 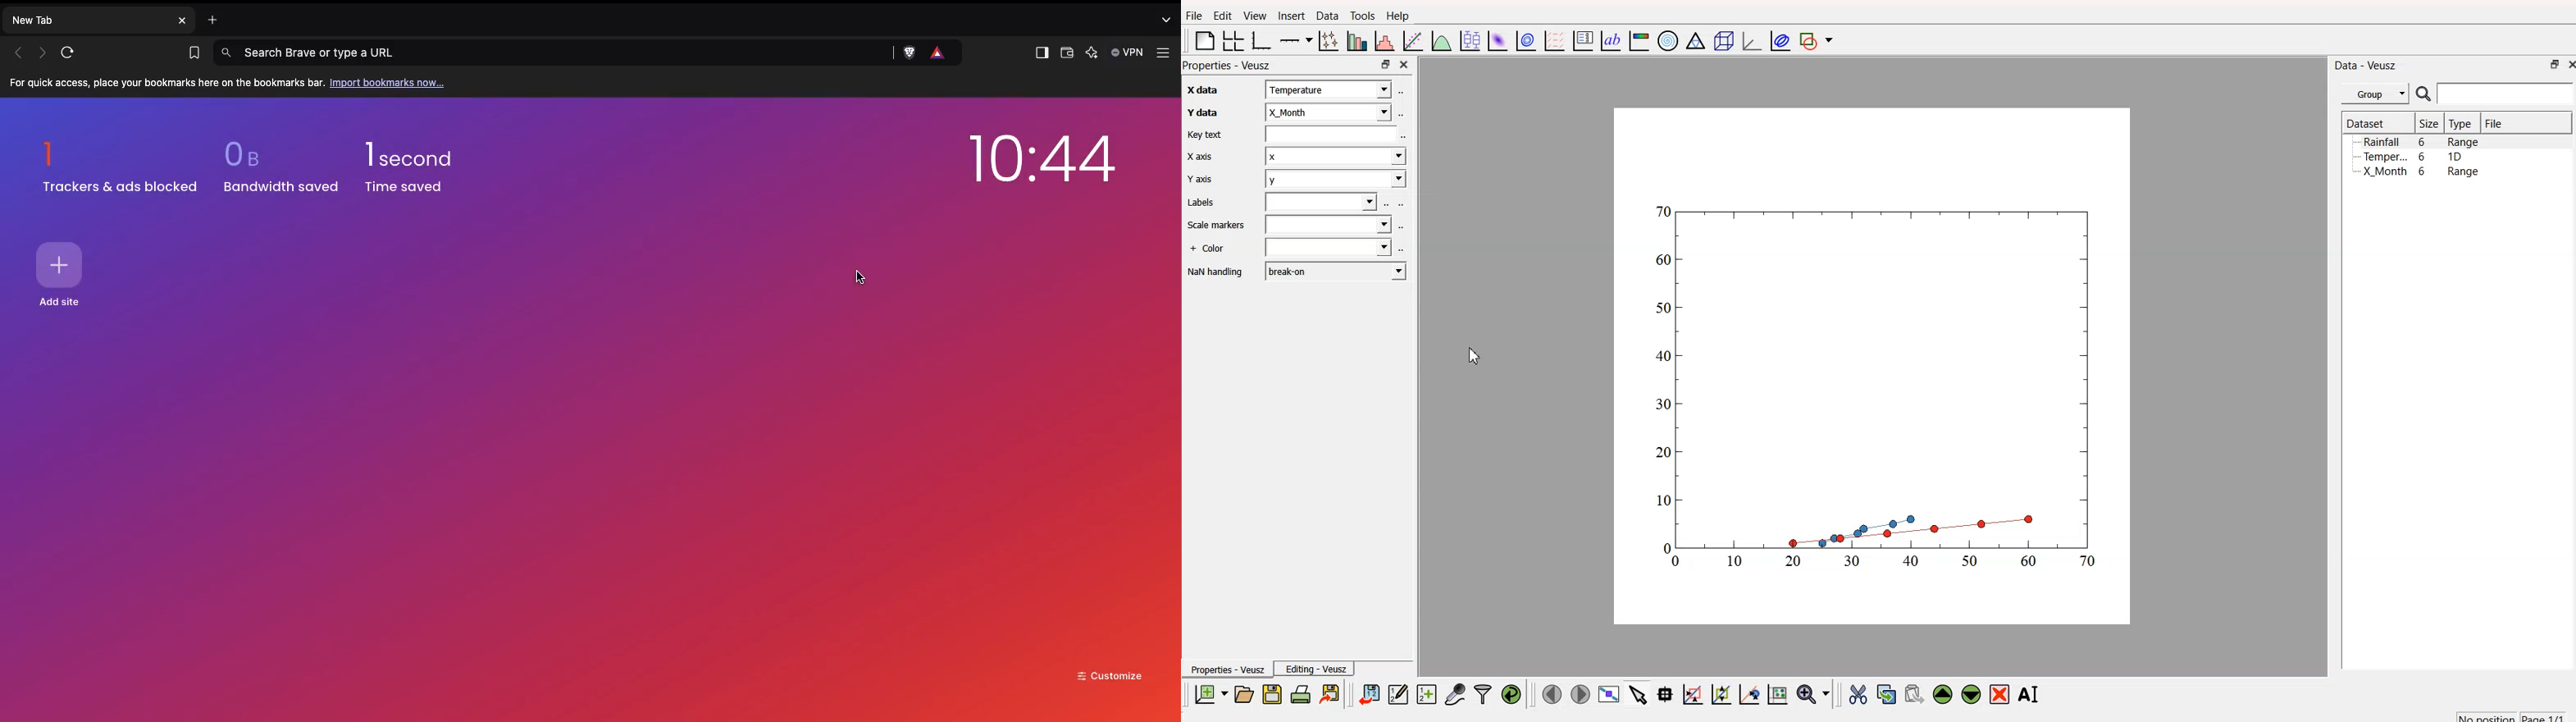 What do you see at coordinates (1323, 203) in the screenshot?
I see `field` at bounding box center [1323, 203].